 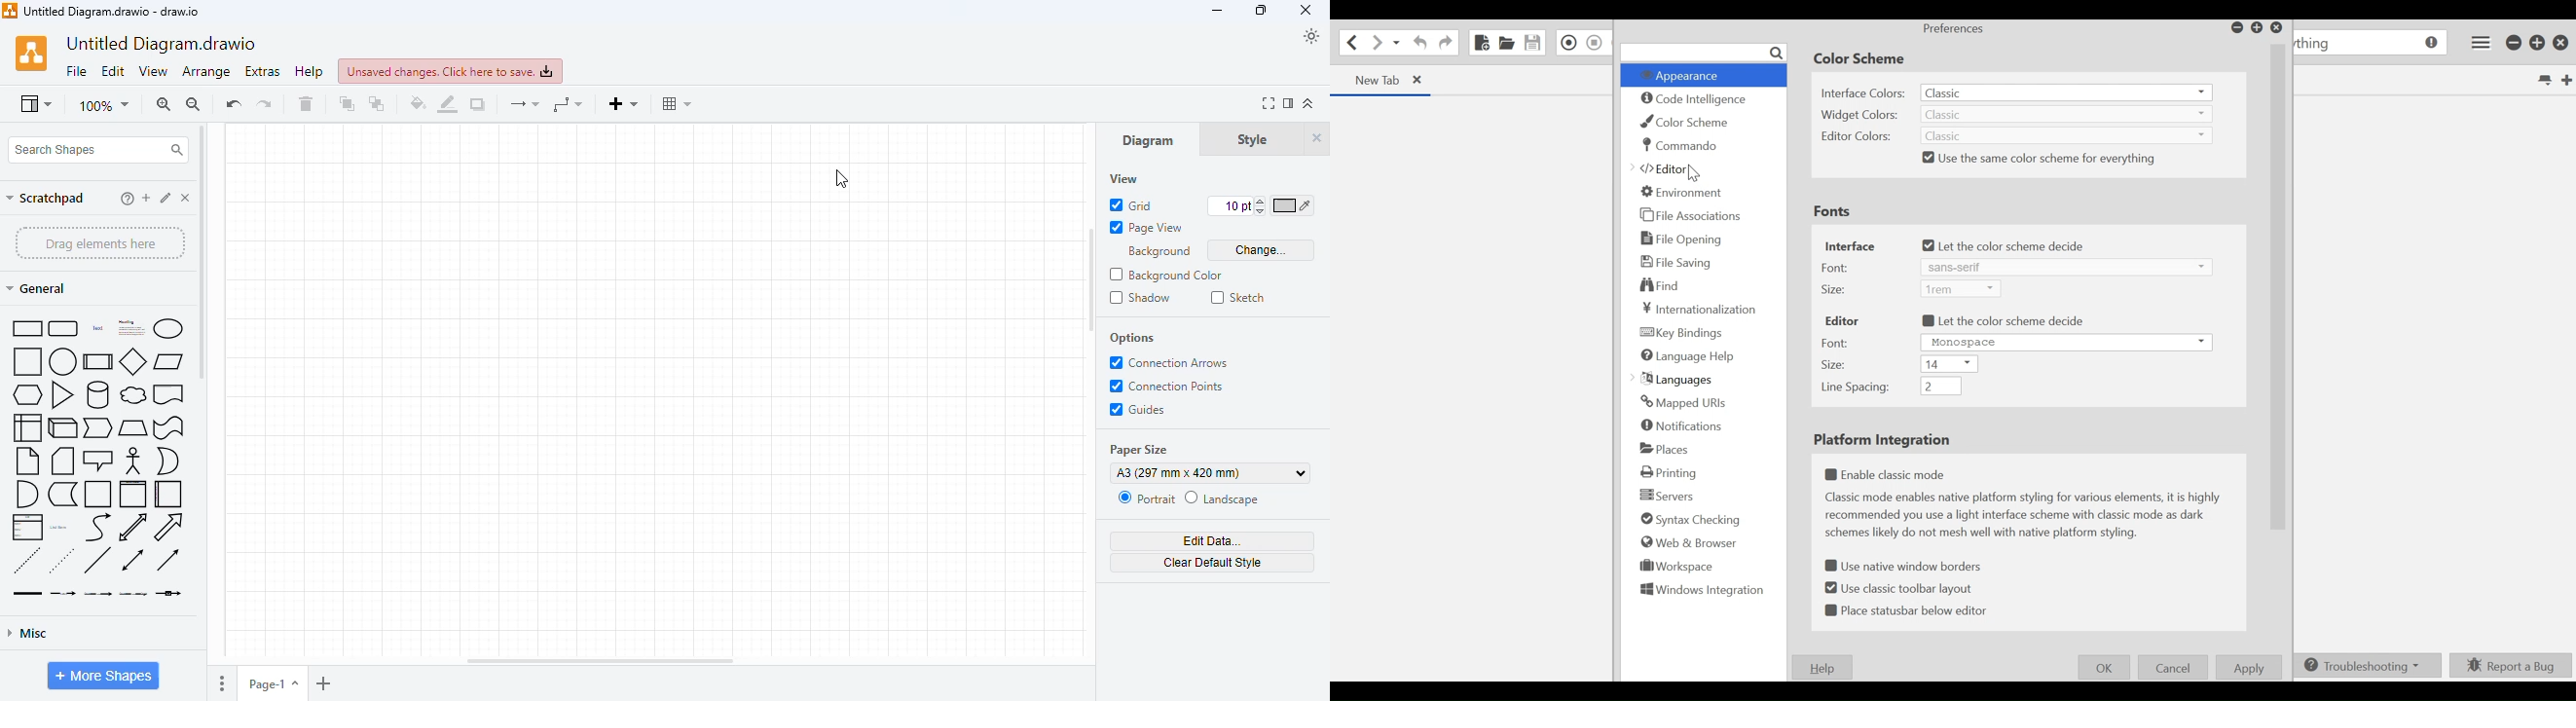 I want to click on step, so click(x=98, y=428).